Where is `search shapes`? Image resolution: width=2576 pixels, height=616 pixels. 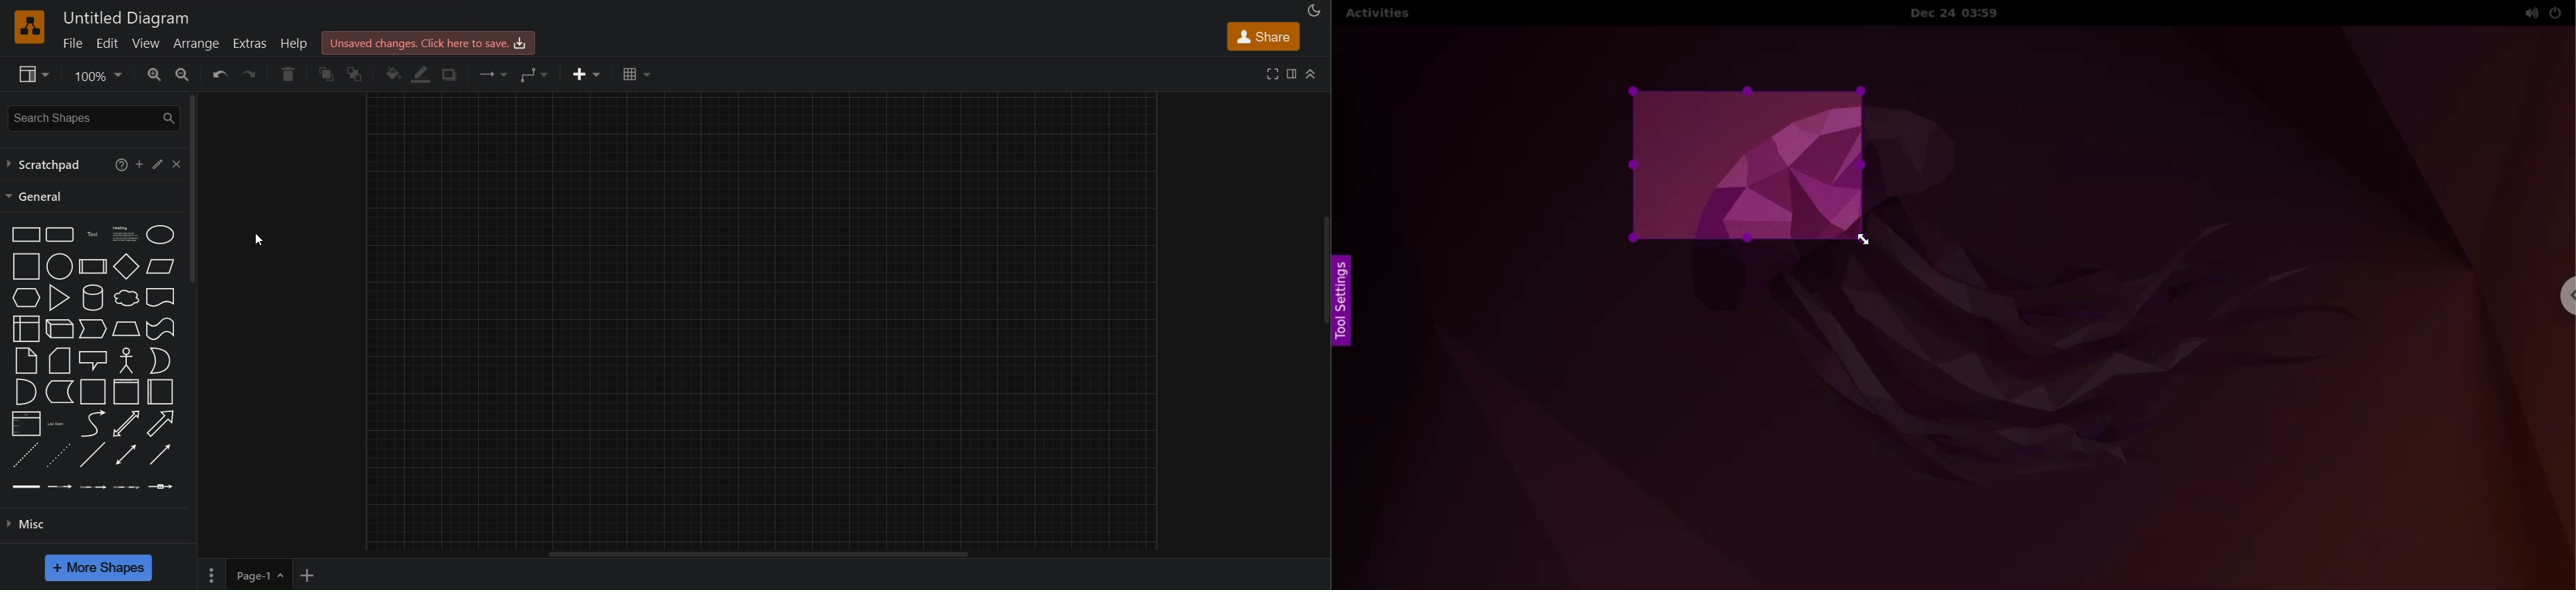
search shapes is located at coordinates (91, 118).